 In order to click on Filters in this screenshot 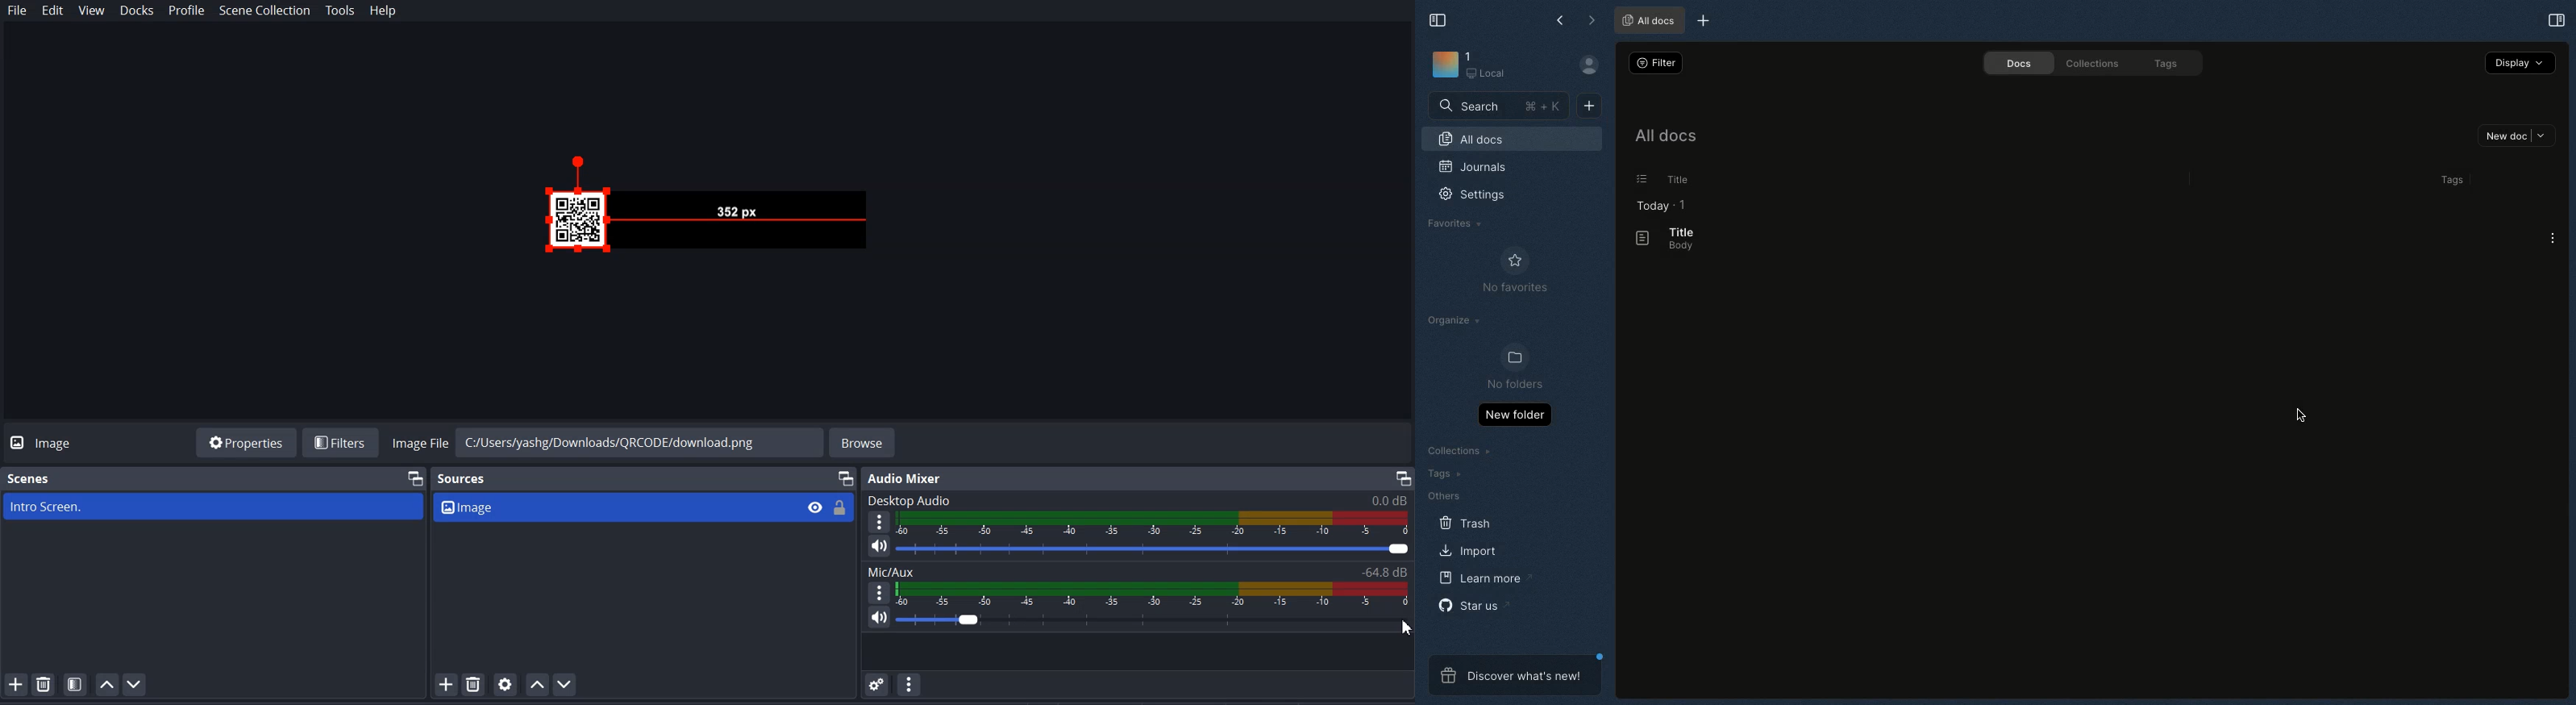, I will do `click(343, 442)`.